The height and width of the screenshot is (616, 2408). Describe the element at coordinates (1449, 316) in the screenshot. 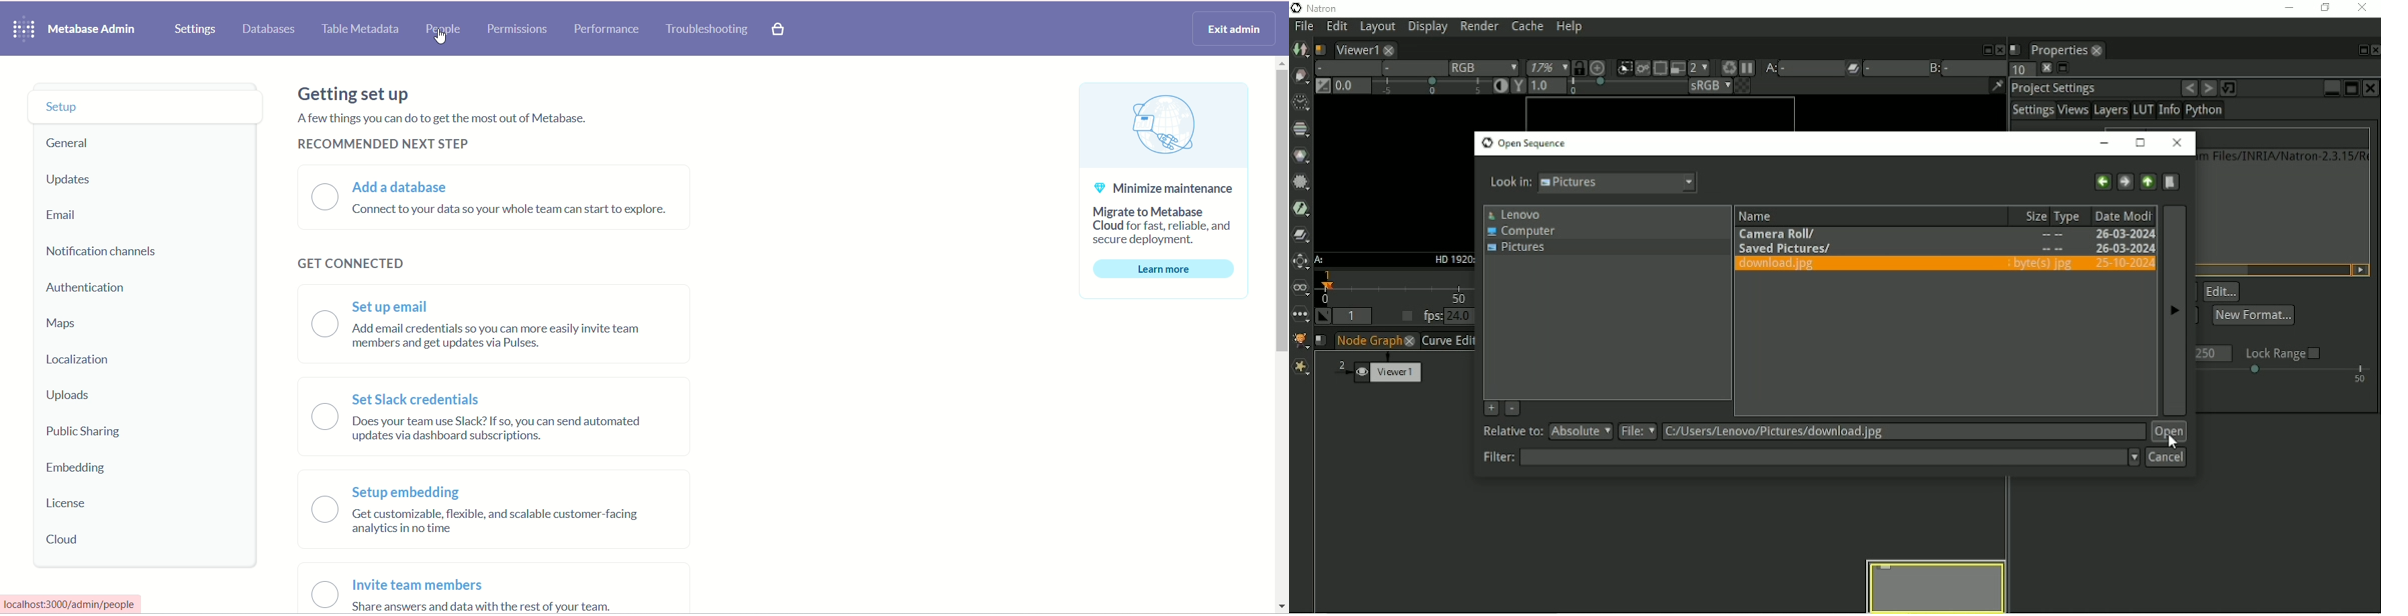

I see `fps` at that location.